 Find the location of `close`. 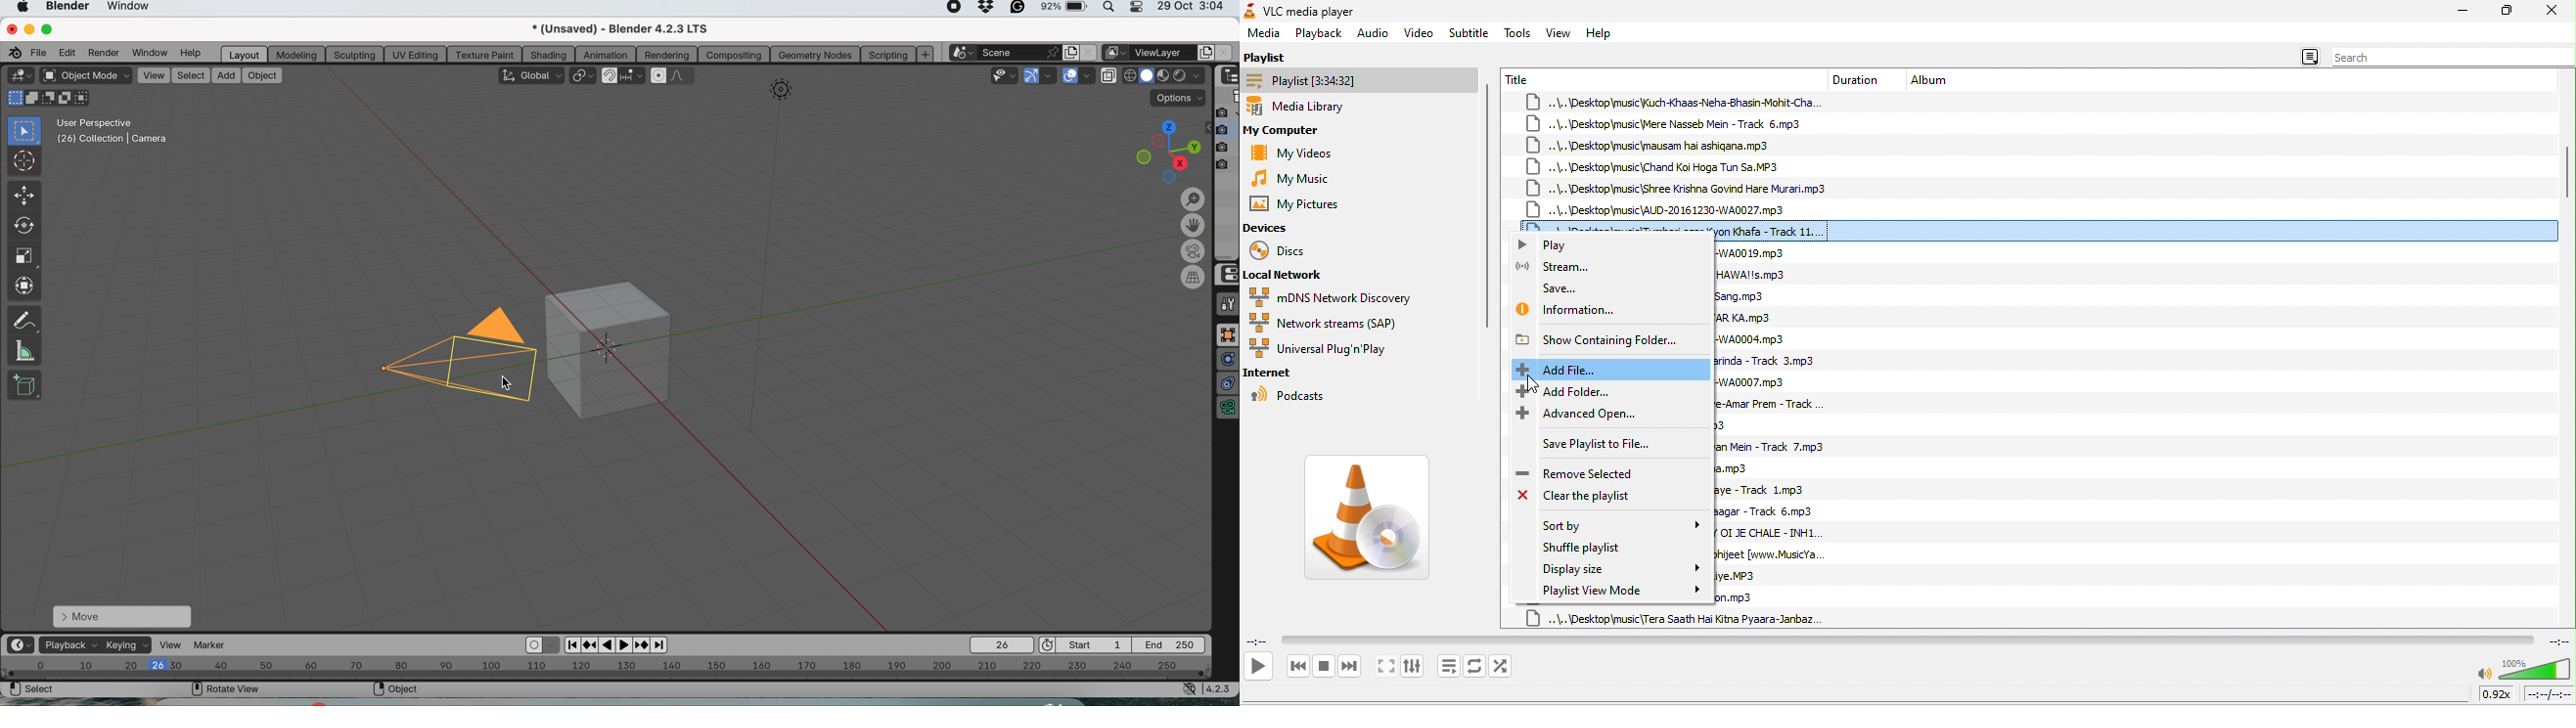

close is located at coordinates (2553, 11).